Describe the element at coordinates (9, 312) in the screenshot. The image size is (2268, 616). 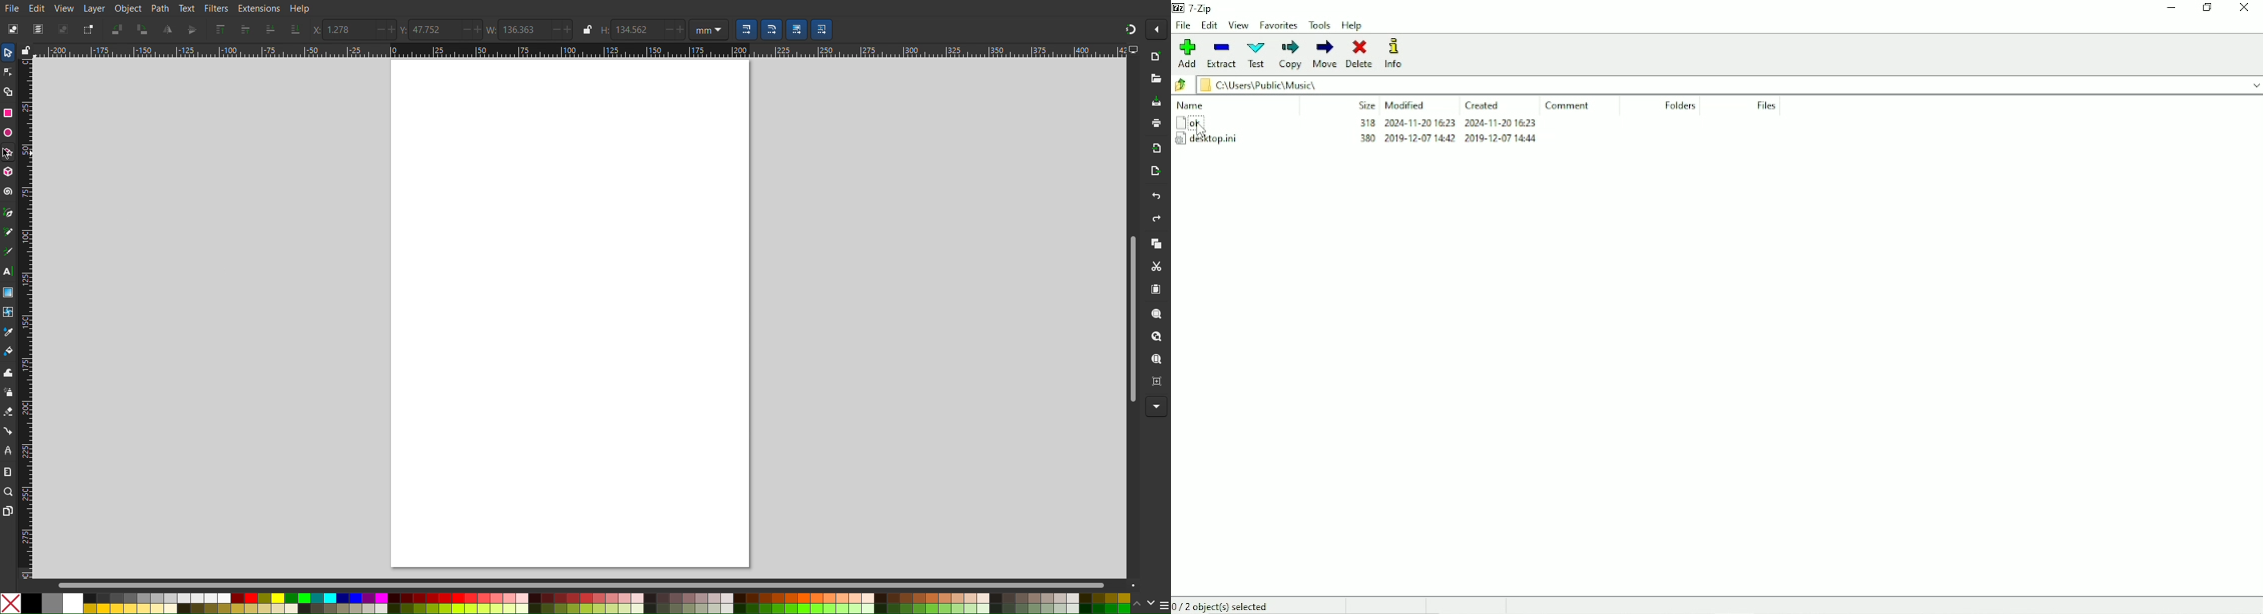
I see `Mesh Tool` at that location.